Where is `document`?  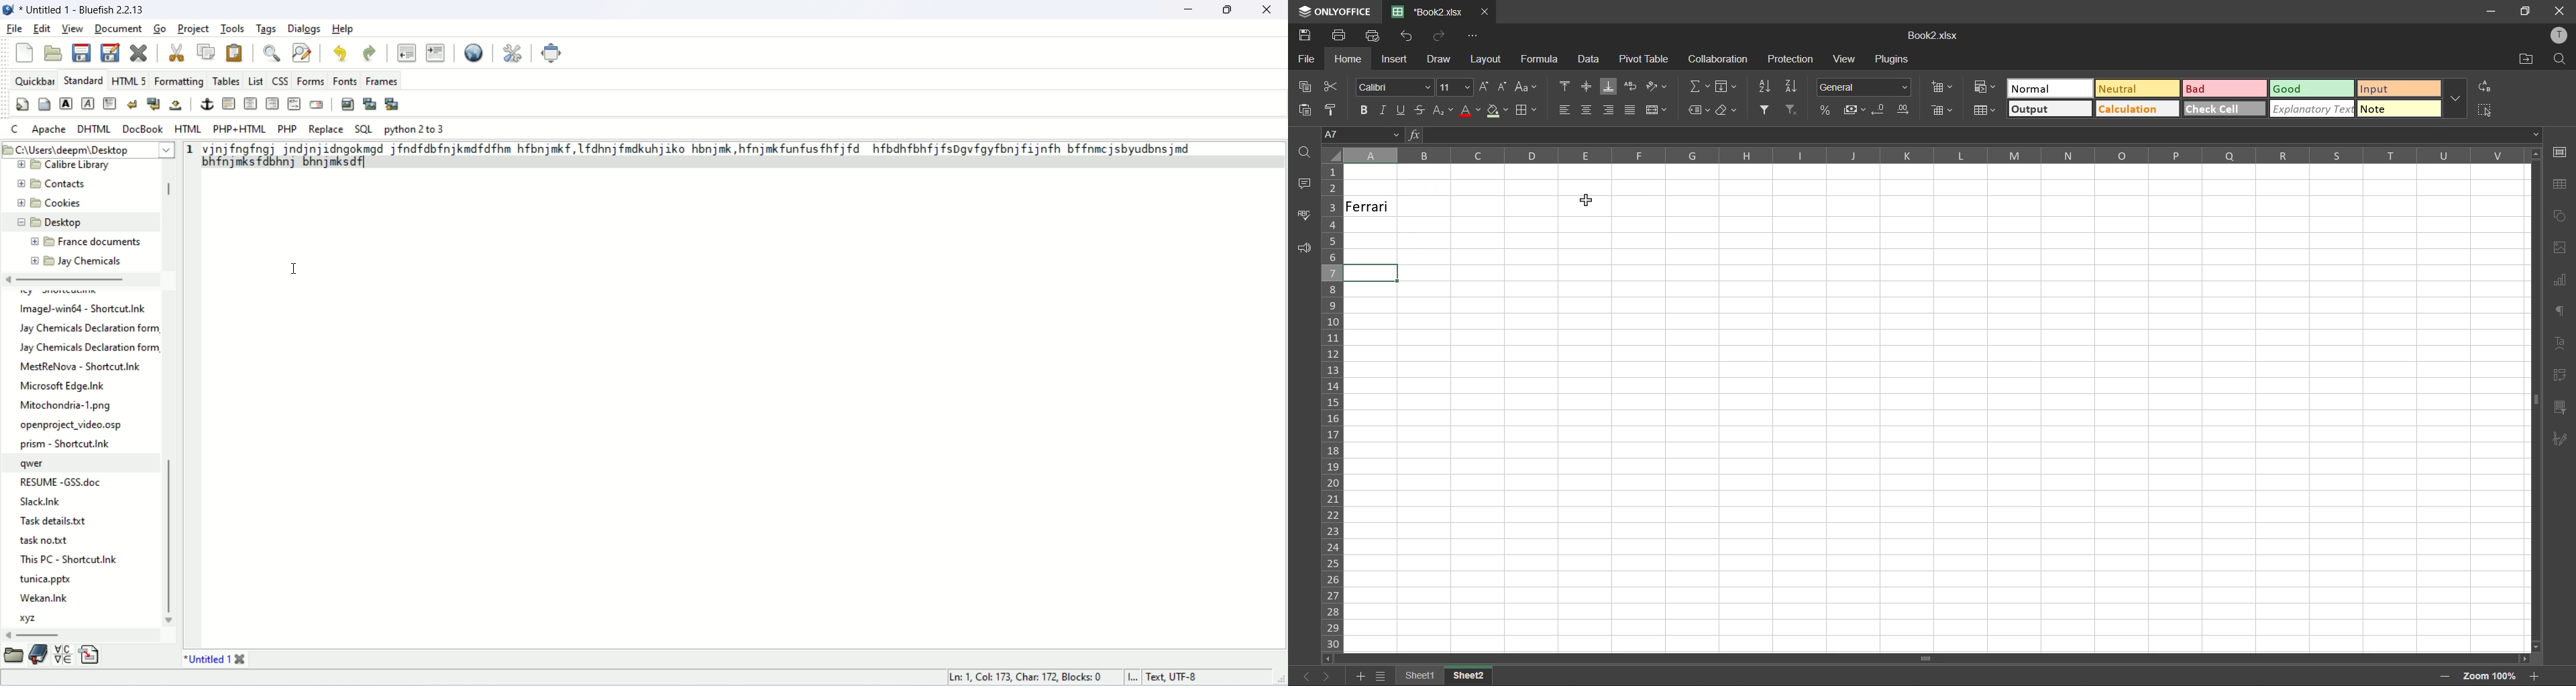
document is located at coordinates (117, 26).